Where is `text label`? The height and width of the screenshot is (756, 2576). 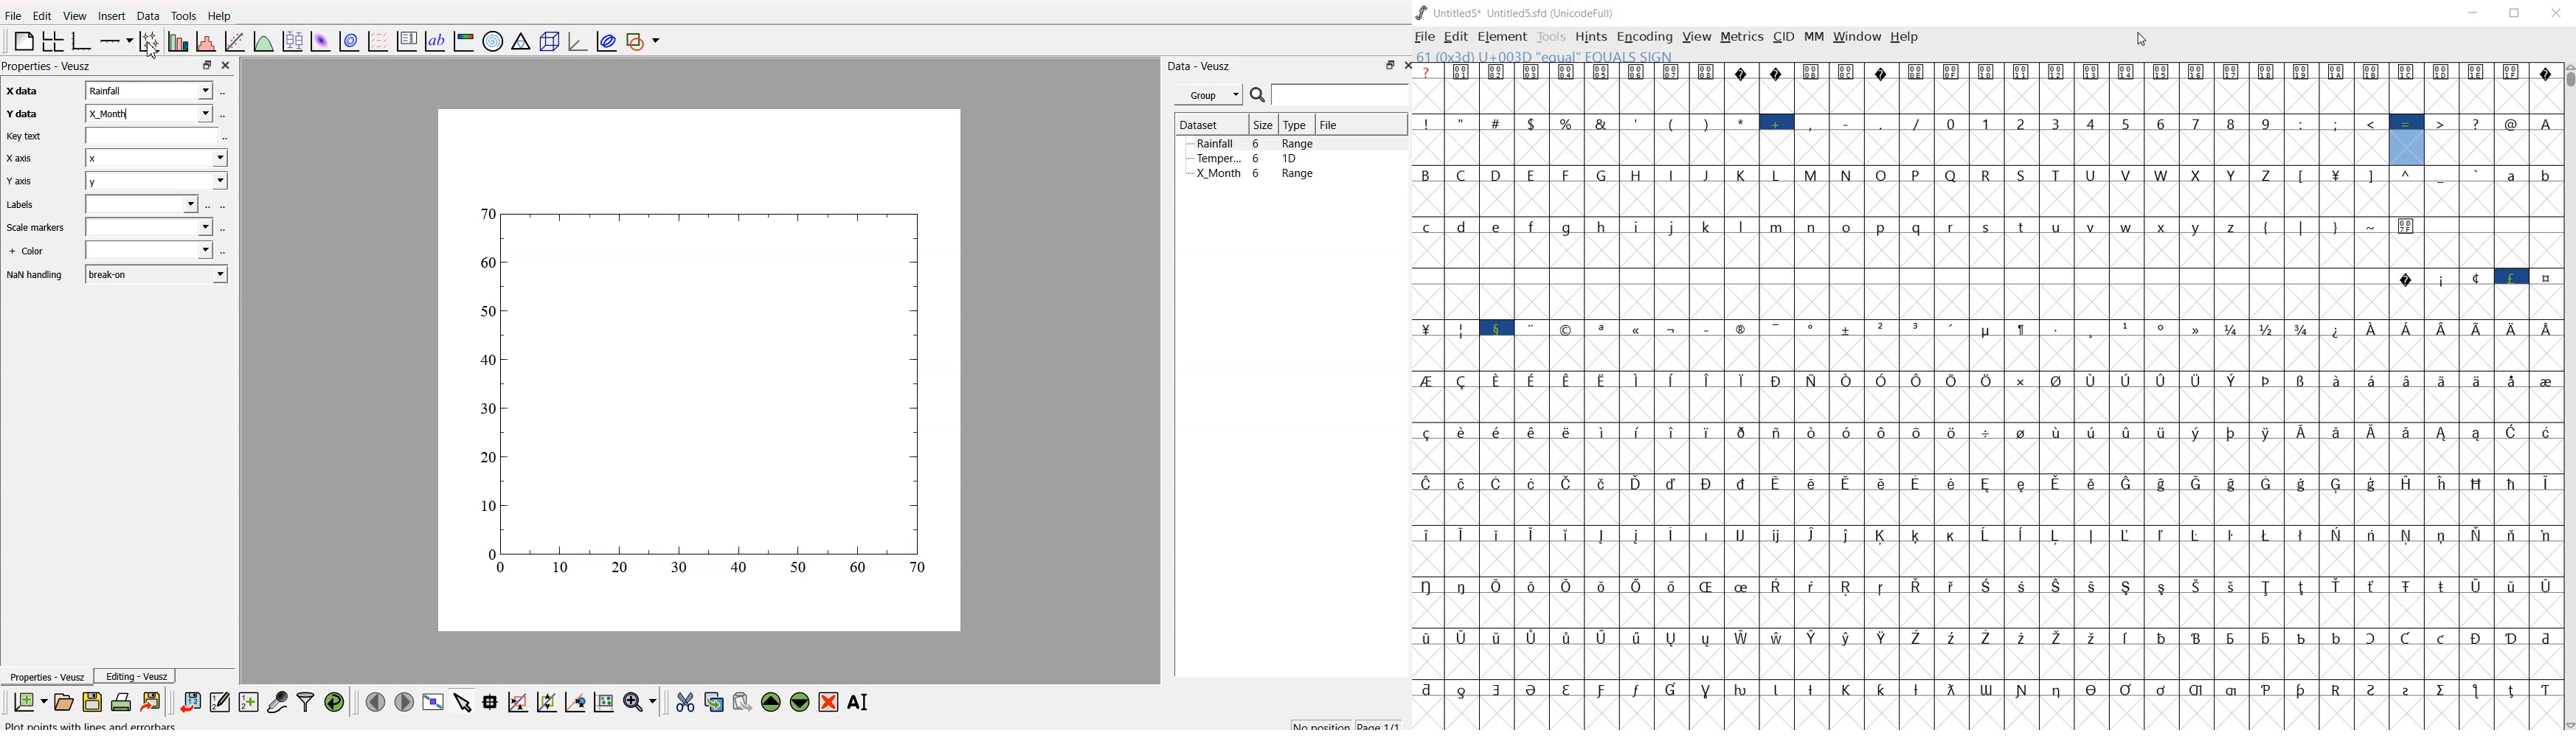 text label is located at coordinates (433, 42).